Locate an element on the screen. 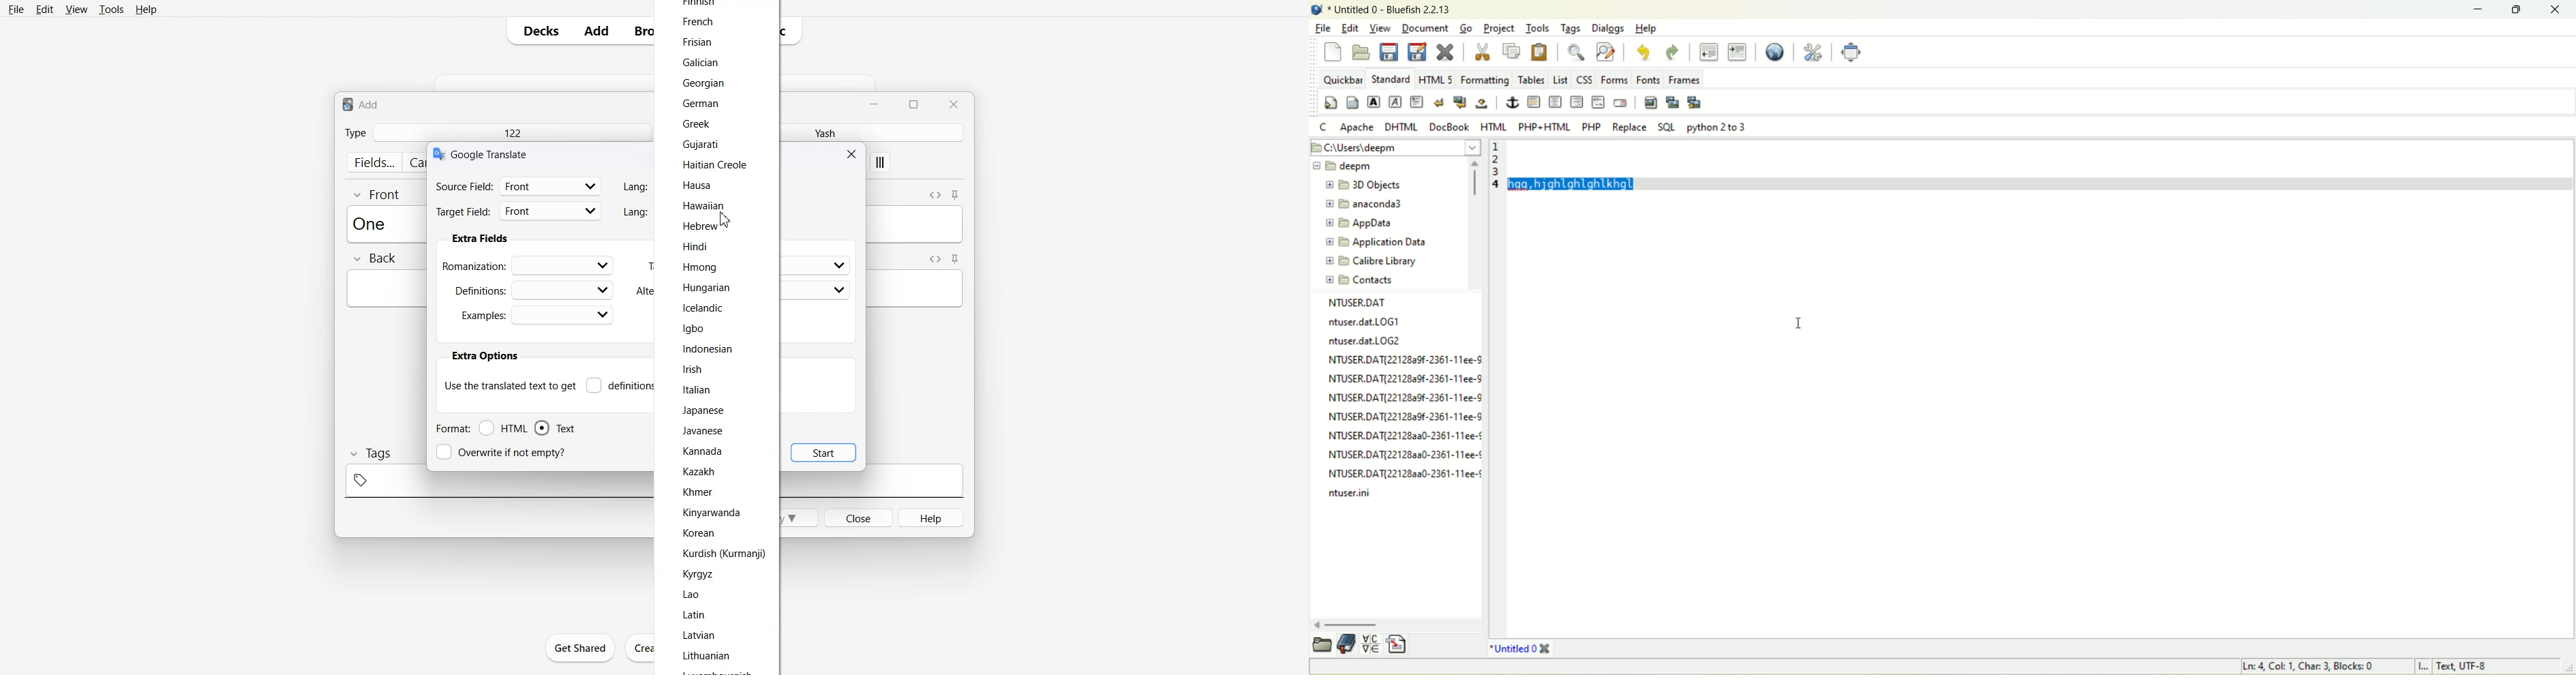 This screenshot has height=700, width=2576. document name is located at coordinates (1395, 10).